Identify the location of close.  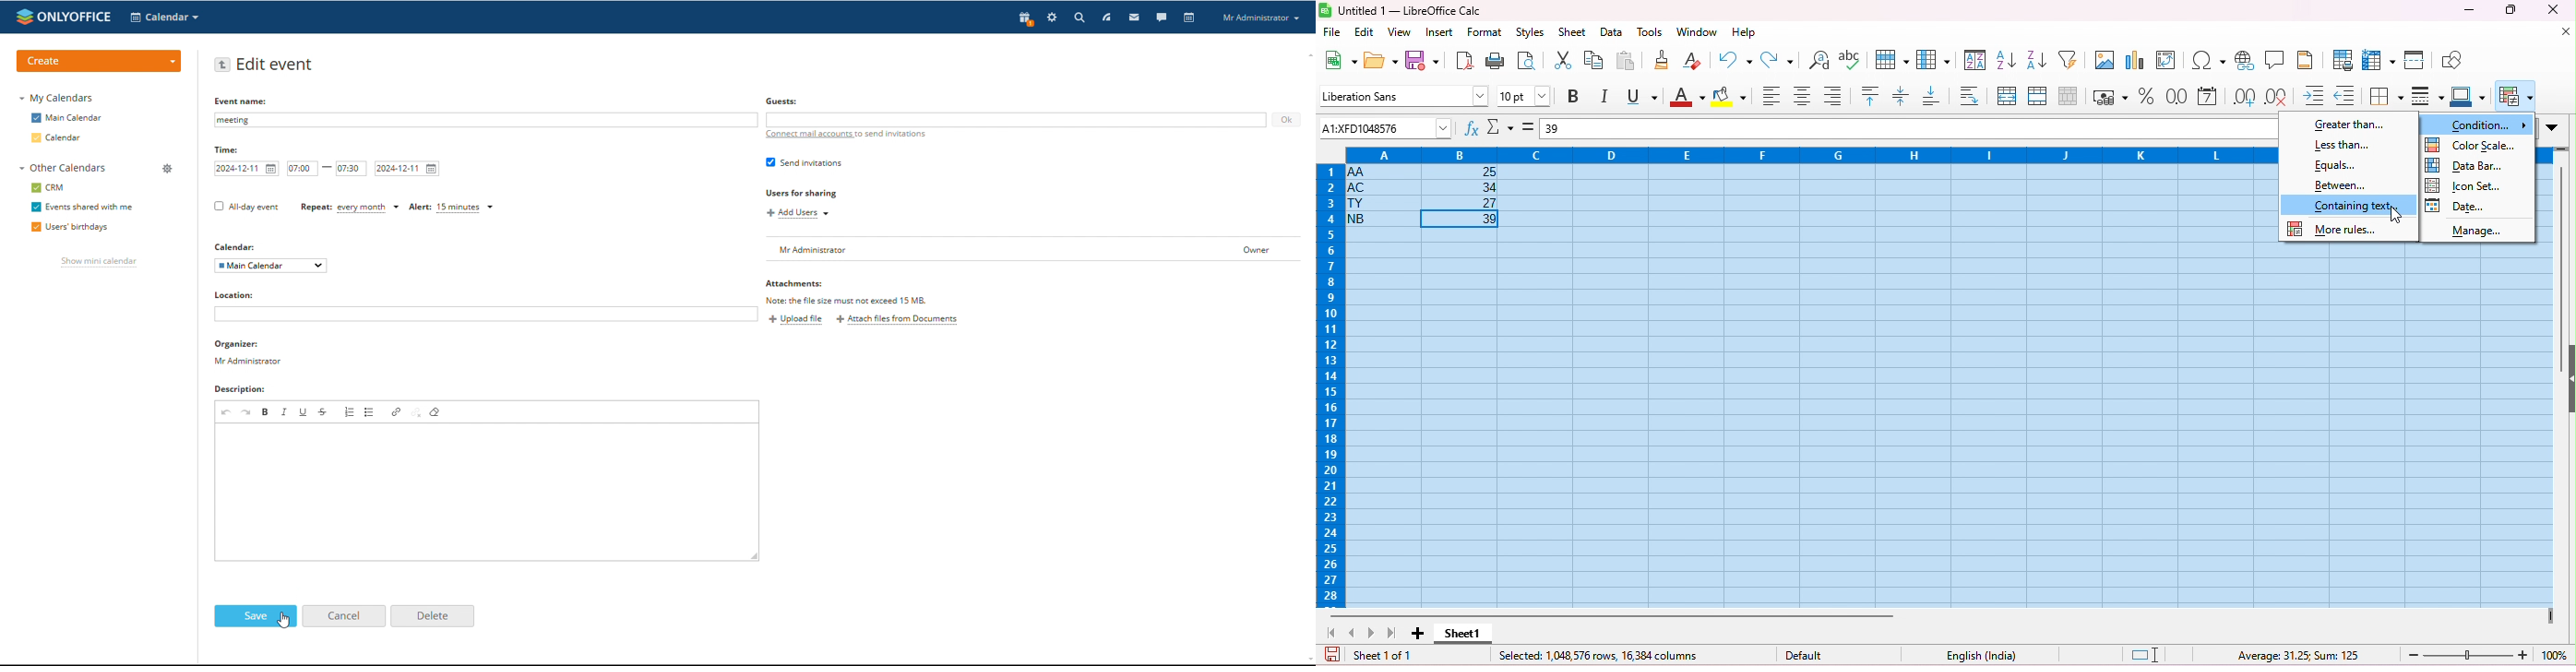
(2553, 9).